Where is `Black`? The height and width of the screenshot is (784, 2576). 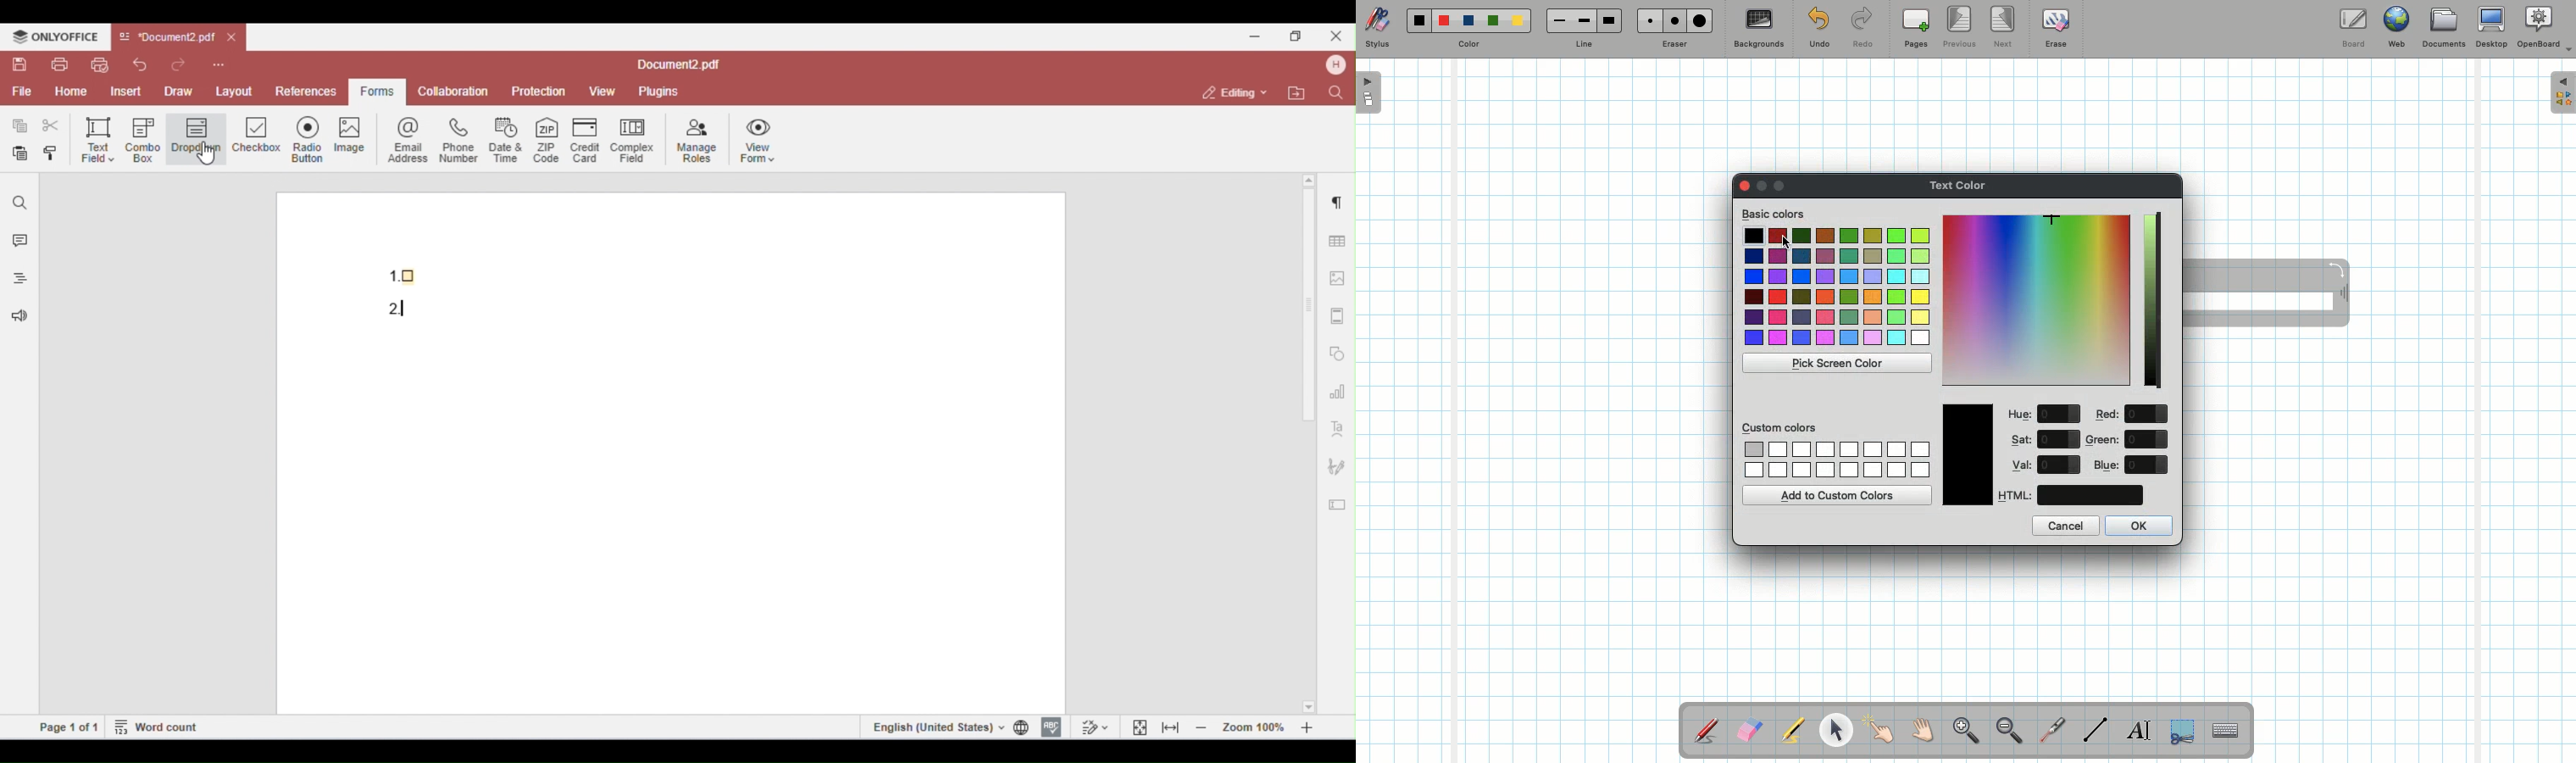
Black is located at coordinates (1418, 20).